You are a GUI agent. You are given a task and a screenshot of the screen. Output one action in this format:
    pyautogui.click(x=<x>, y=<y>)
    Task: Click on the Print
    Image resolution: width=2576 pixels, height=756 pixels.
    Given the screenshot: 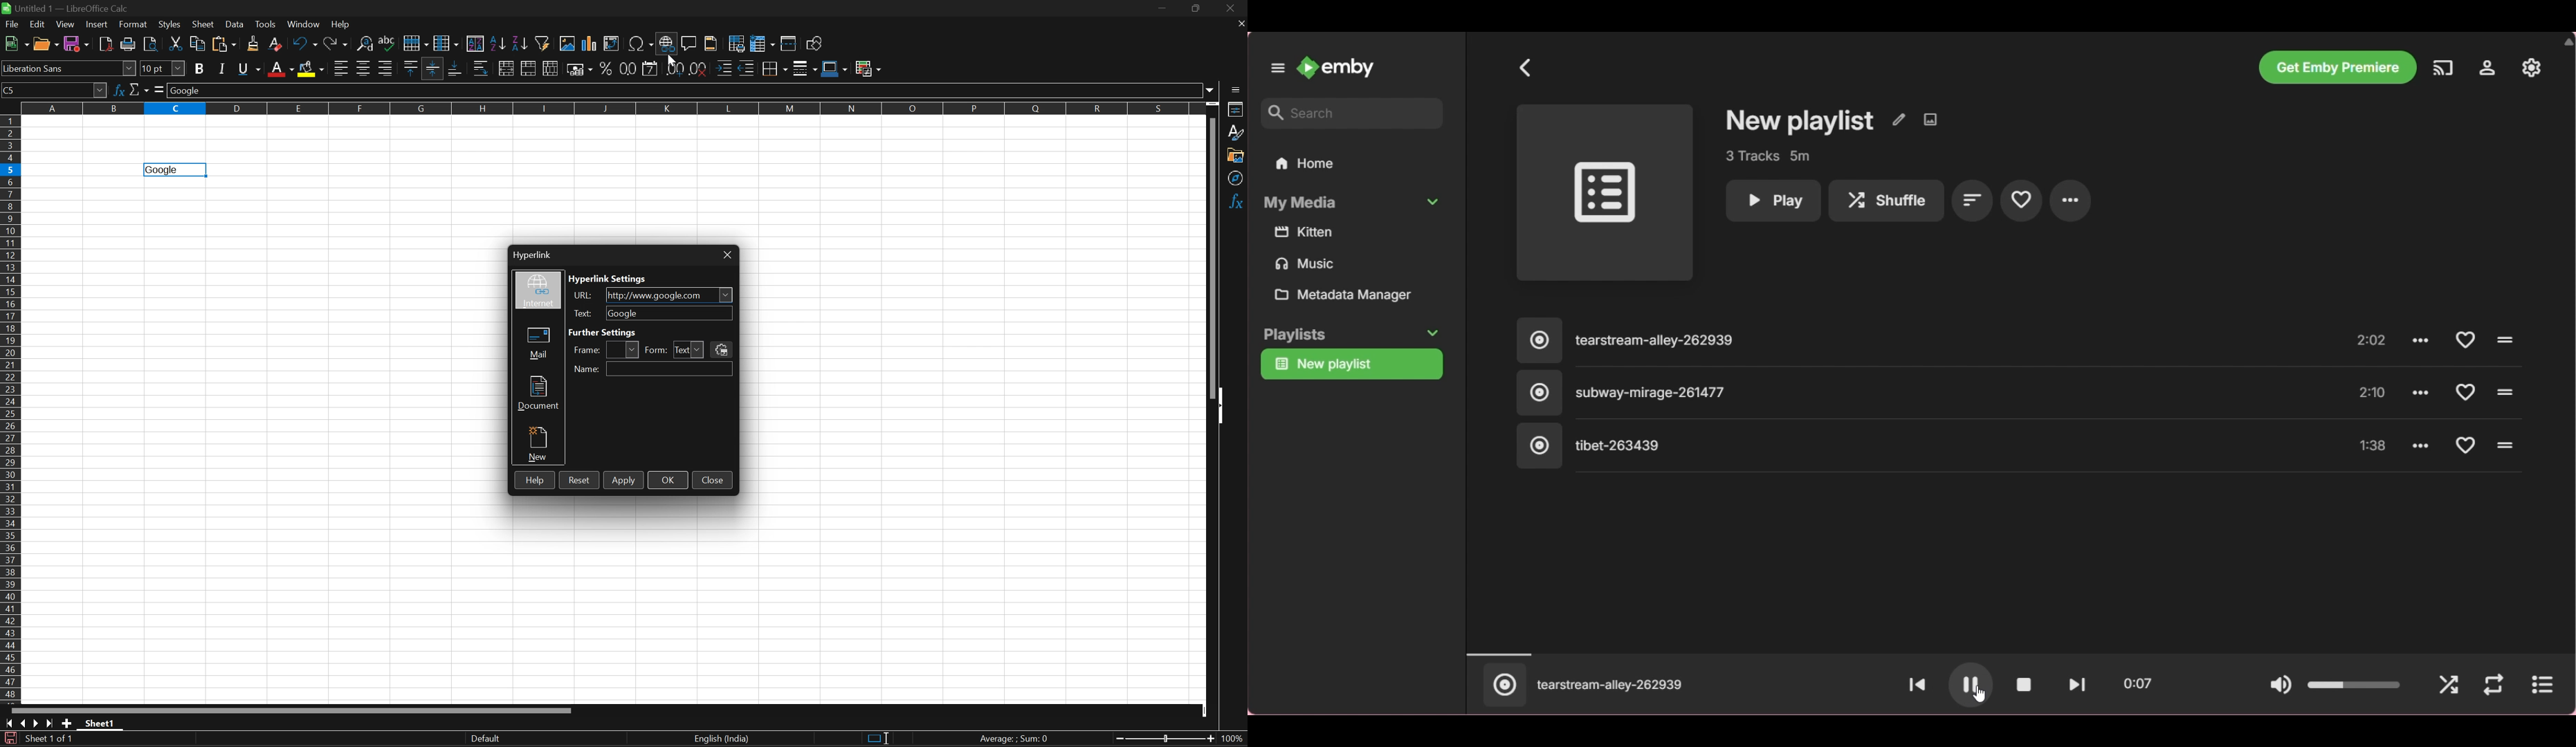 What is the action you would take?
    pyautogui.click(x=129, y=45)
    